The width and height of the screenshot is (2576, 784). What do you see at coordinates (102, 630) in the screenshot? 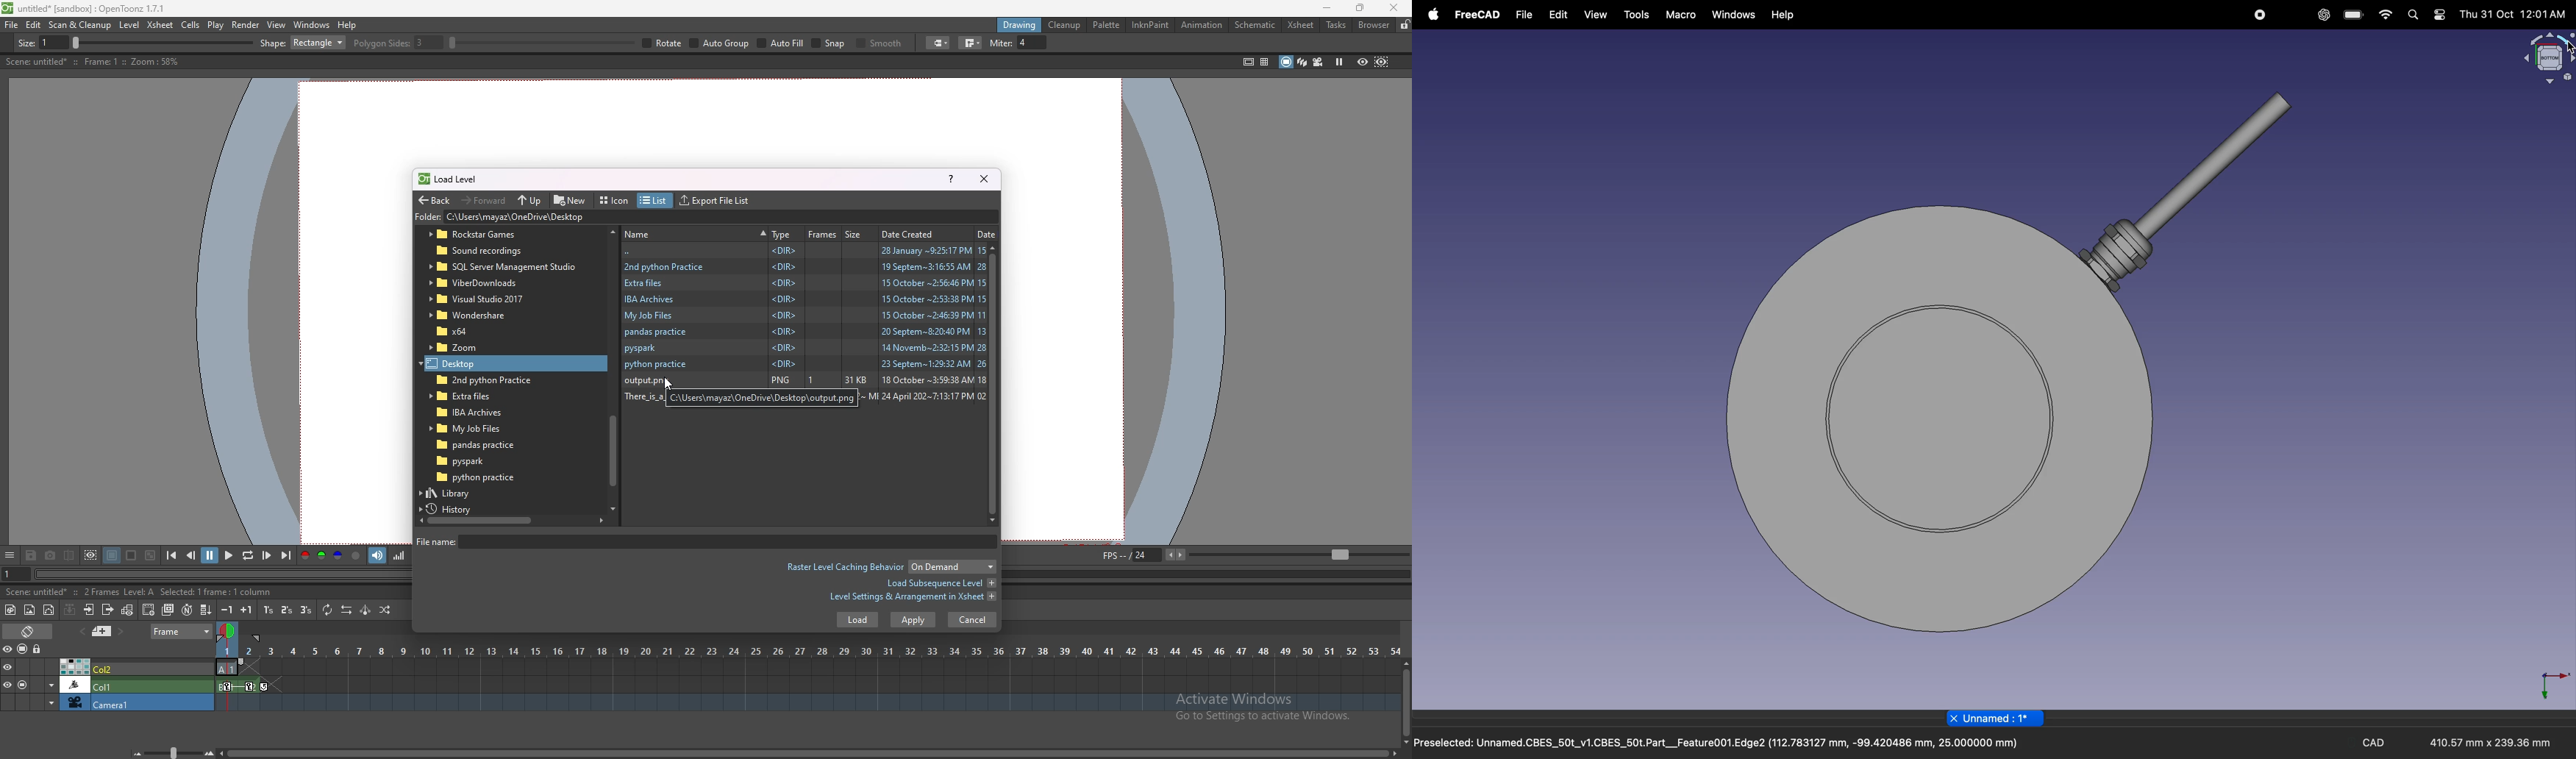
I see `add memo` at bounding box center [102, 630].